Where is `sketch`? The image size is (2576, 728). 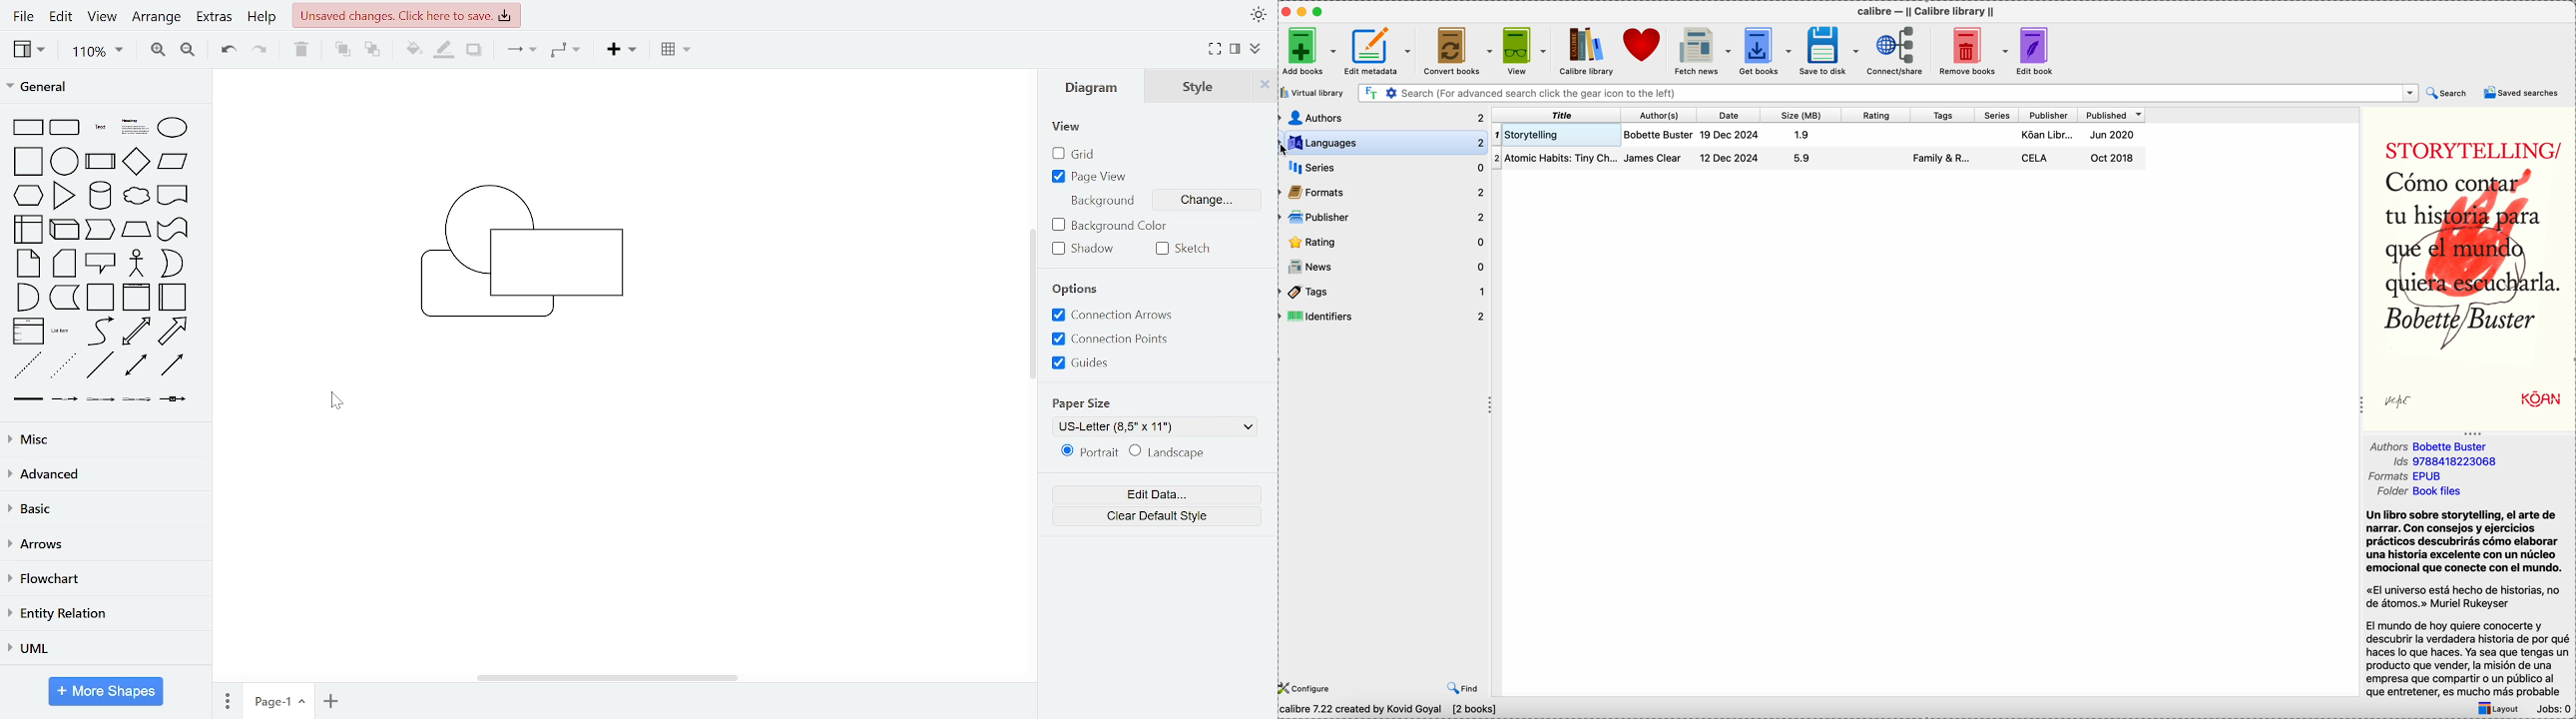 sketch is located at coordinates (1190, 249).